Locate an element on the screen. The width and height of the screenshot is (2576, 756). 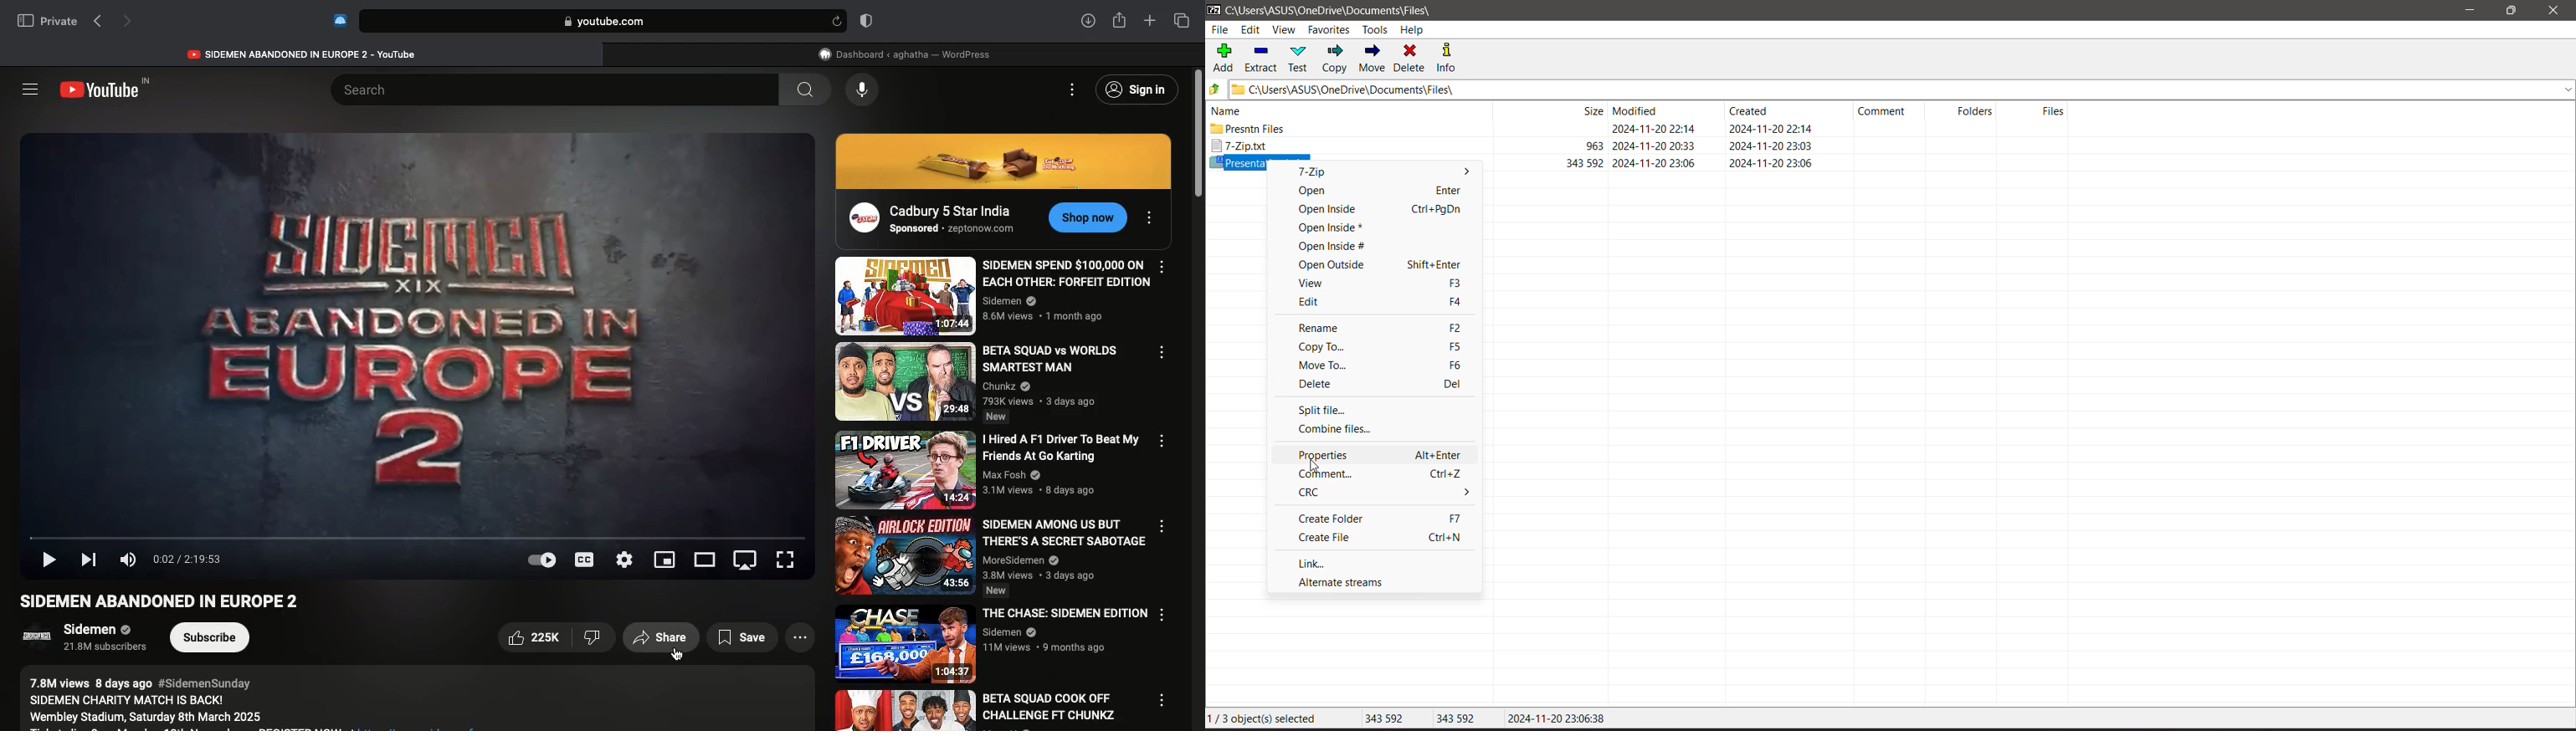
View more is located at coordinates (798, 638).